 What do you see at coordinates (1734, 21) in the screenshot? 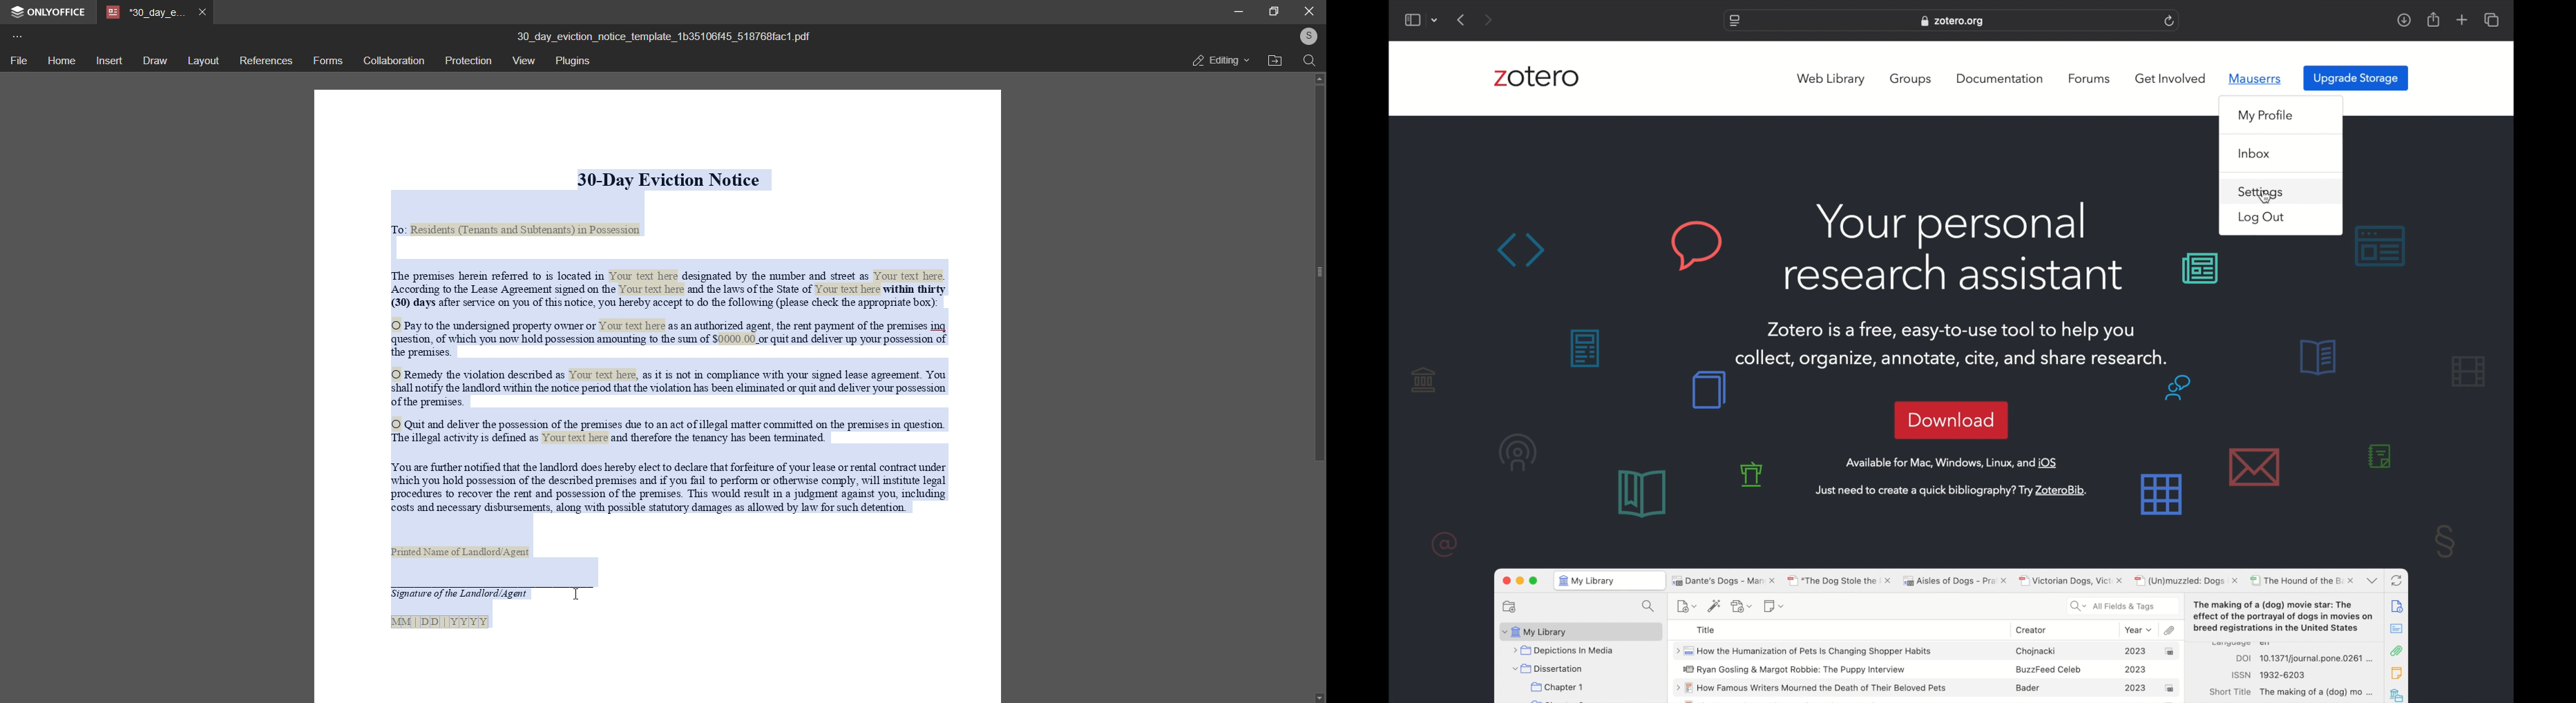
I see `website settings` at bounding box center [1734, 21].